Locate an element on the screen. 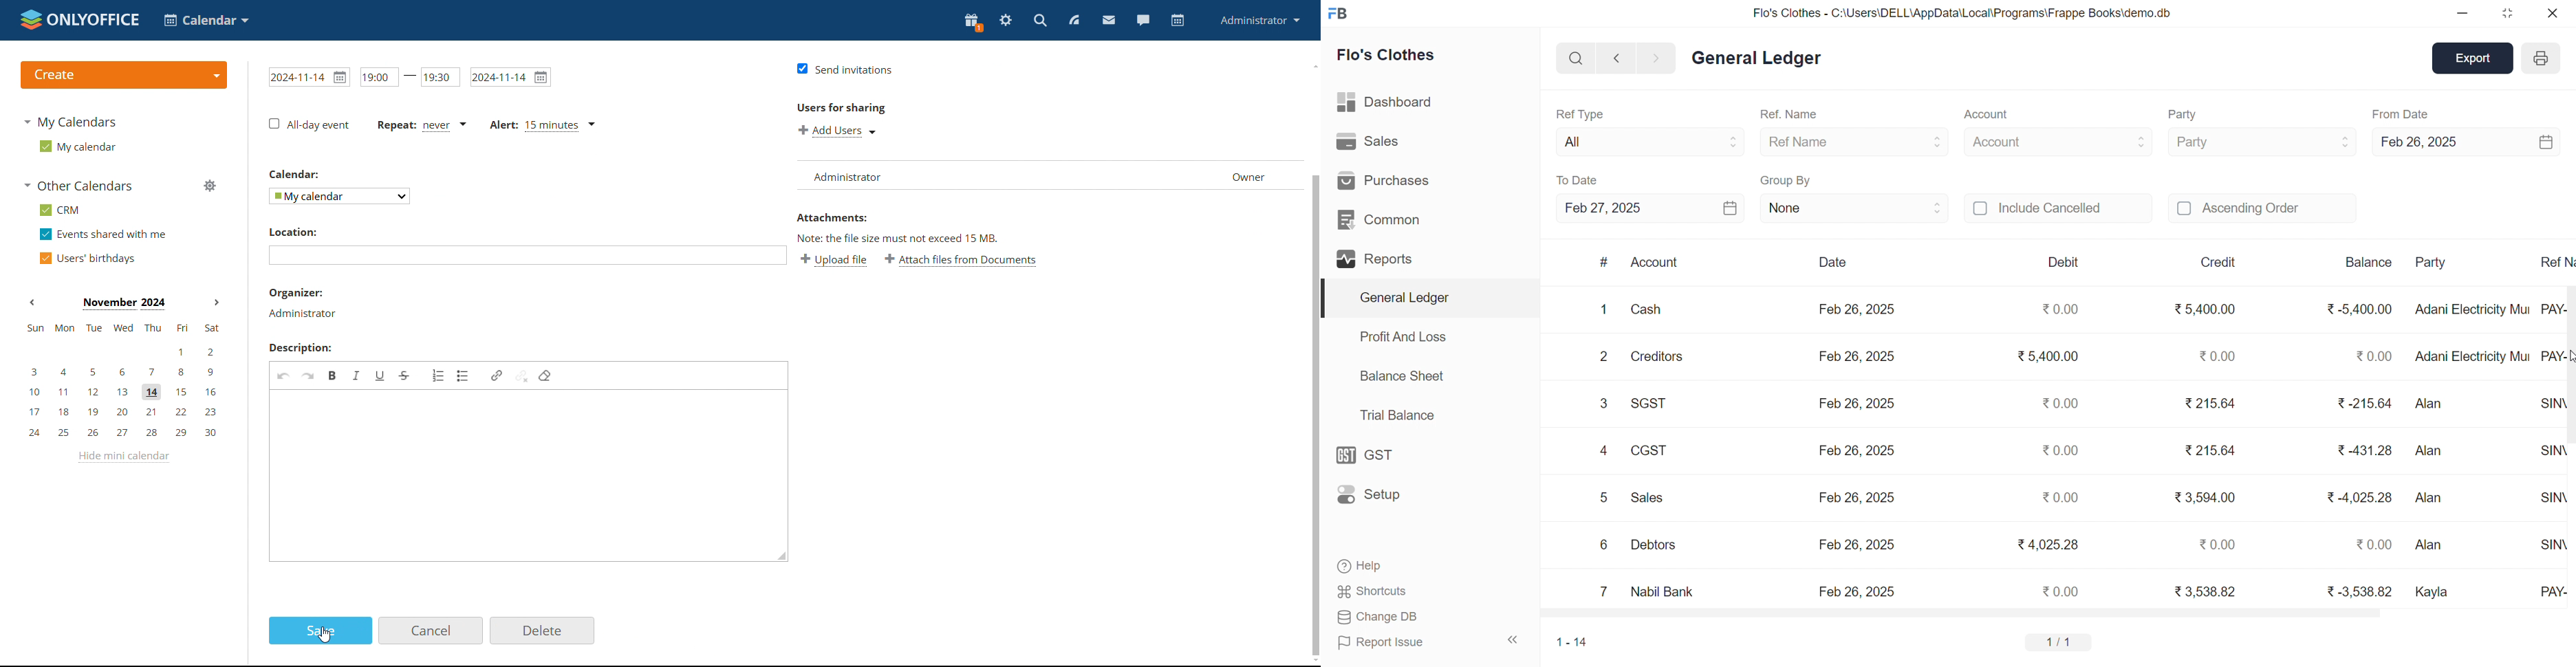  Include Cancelled is located at coordinates (2059, 209).